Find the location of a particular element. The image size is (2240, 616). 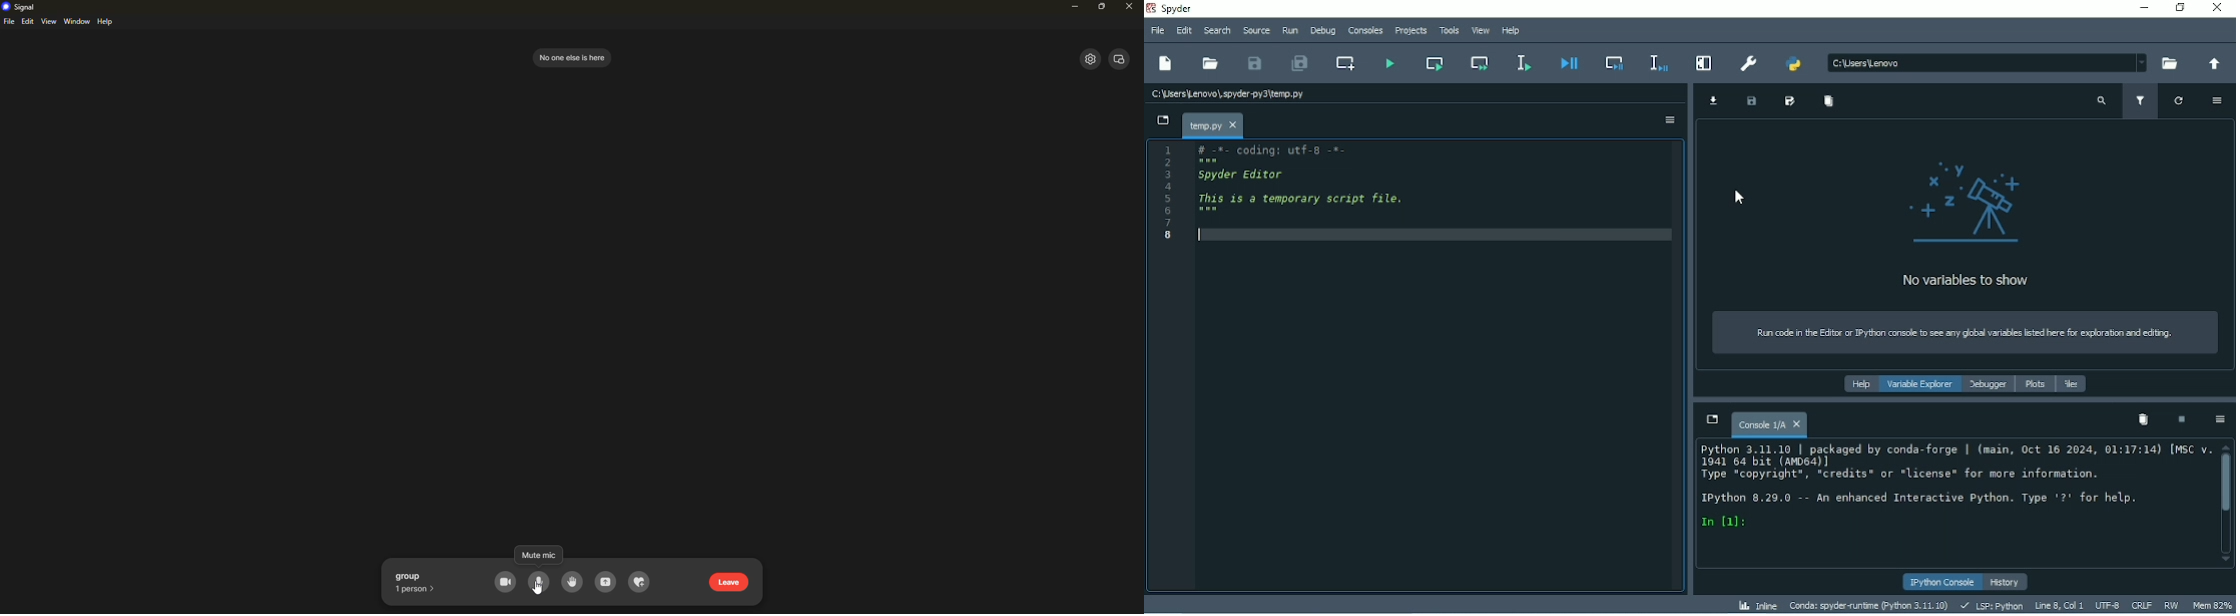

Consoles is located at coordinates (1364, 31).